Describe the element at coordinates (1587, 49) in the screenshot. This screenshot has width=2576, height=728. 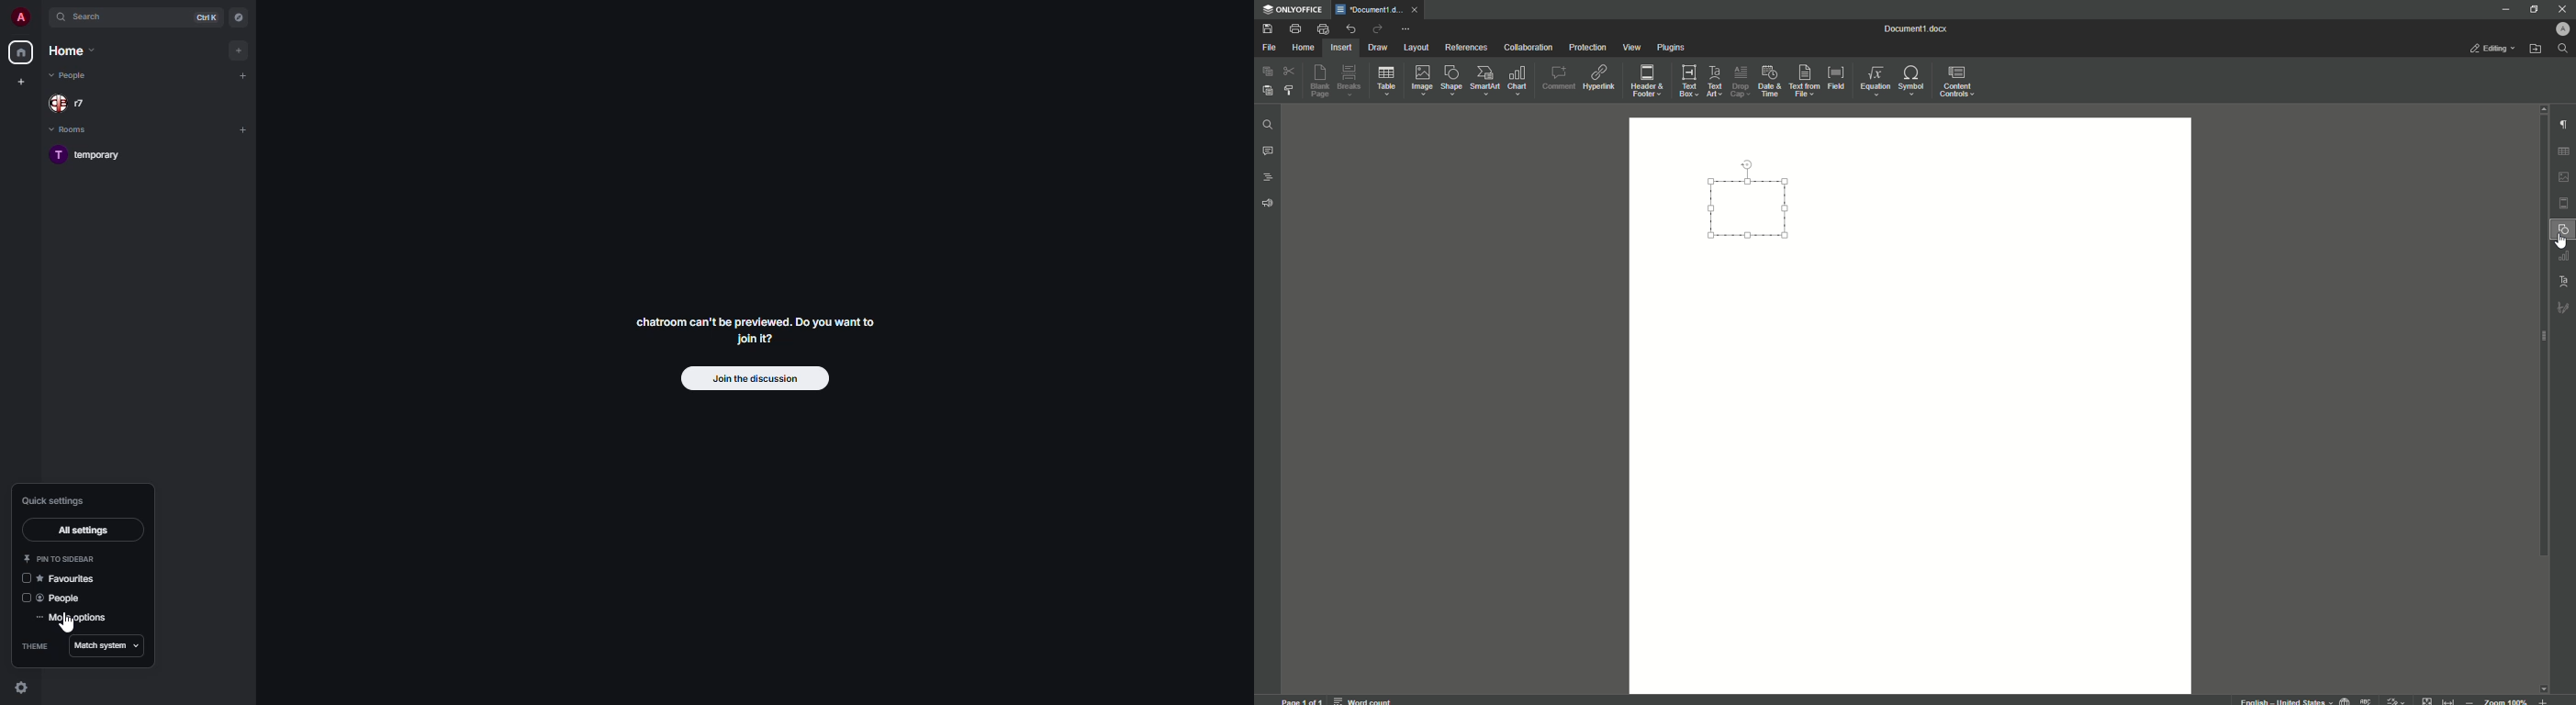
I see `` at that location.